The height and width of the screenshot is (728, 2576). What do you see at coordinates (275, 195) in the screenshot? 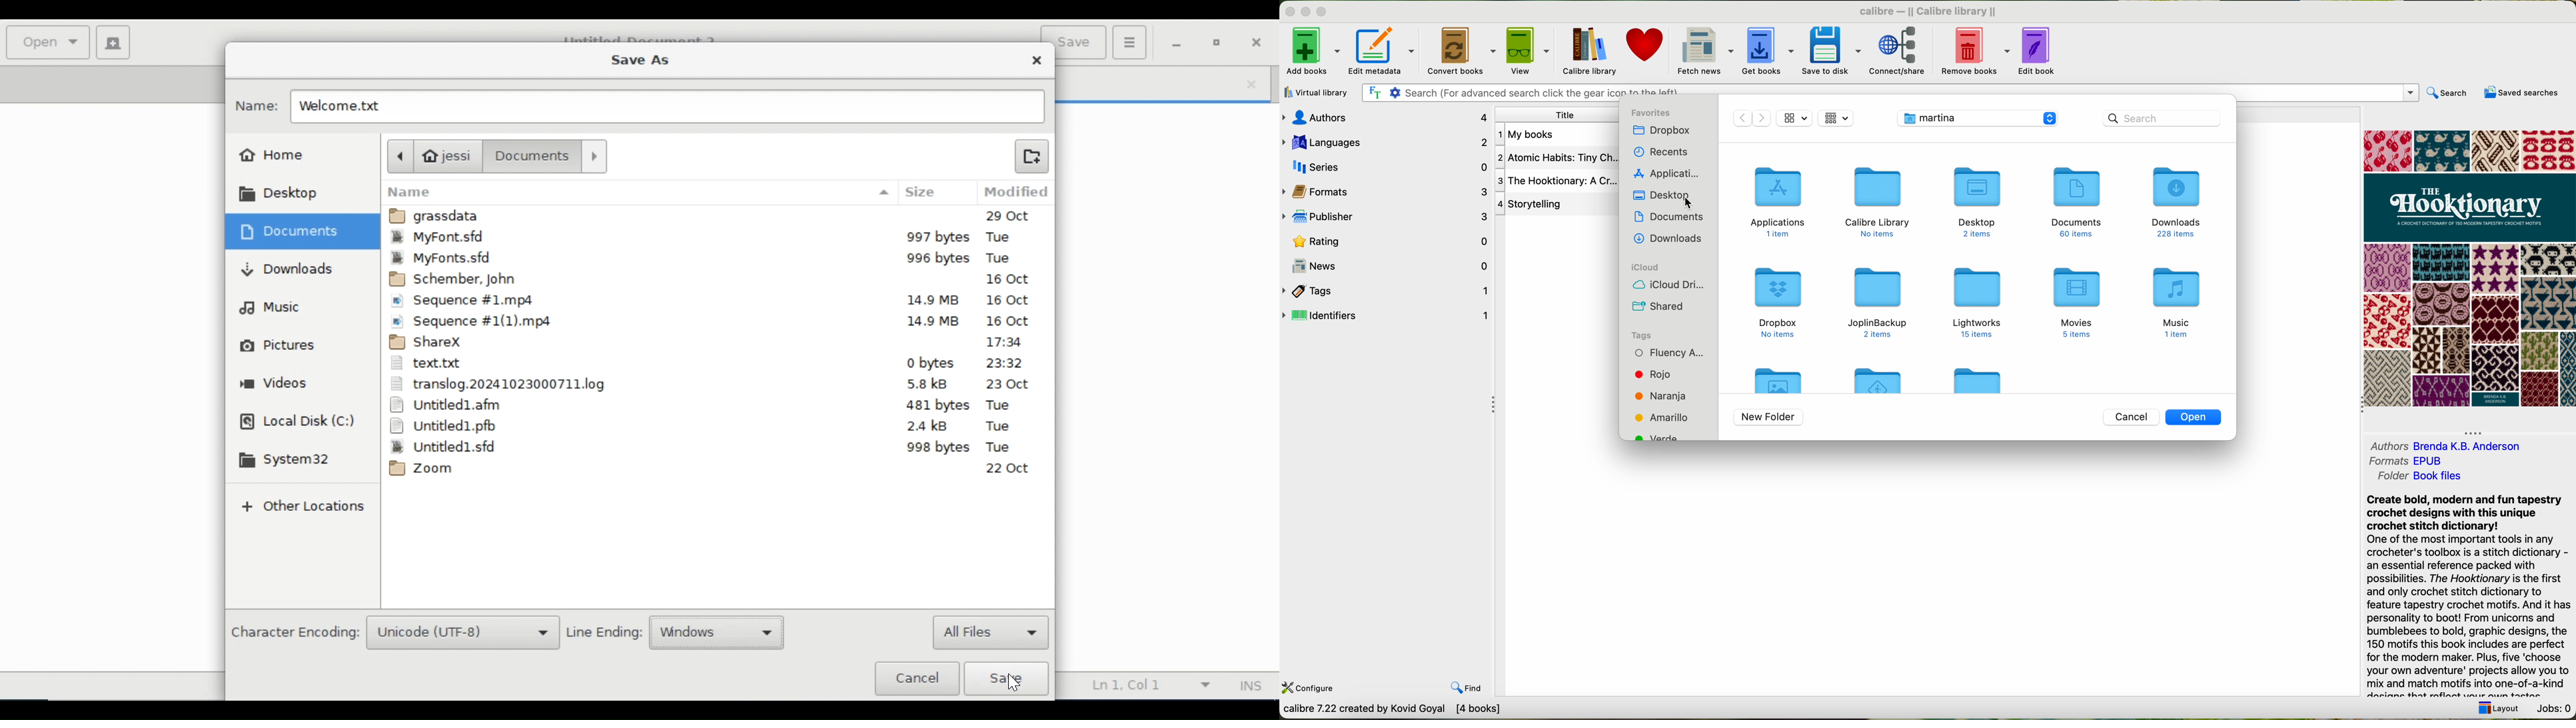
I see `Desktop` at bounding box center [275, 195].